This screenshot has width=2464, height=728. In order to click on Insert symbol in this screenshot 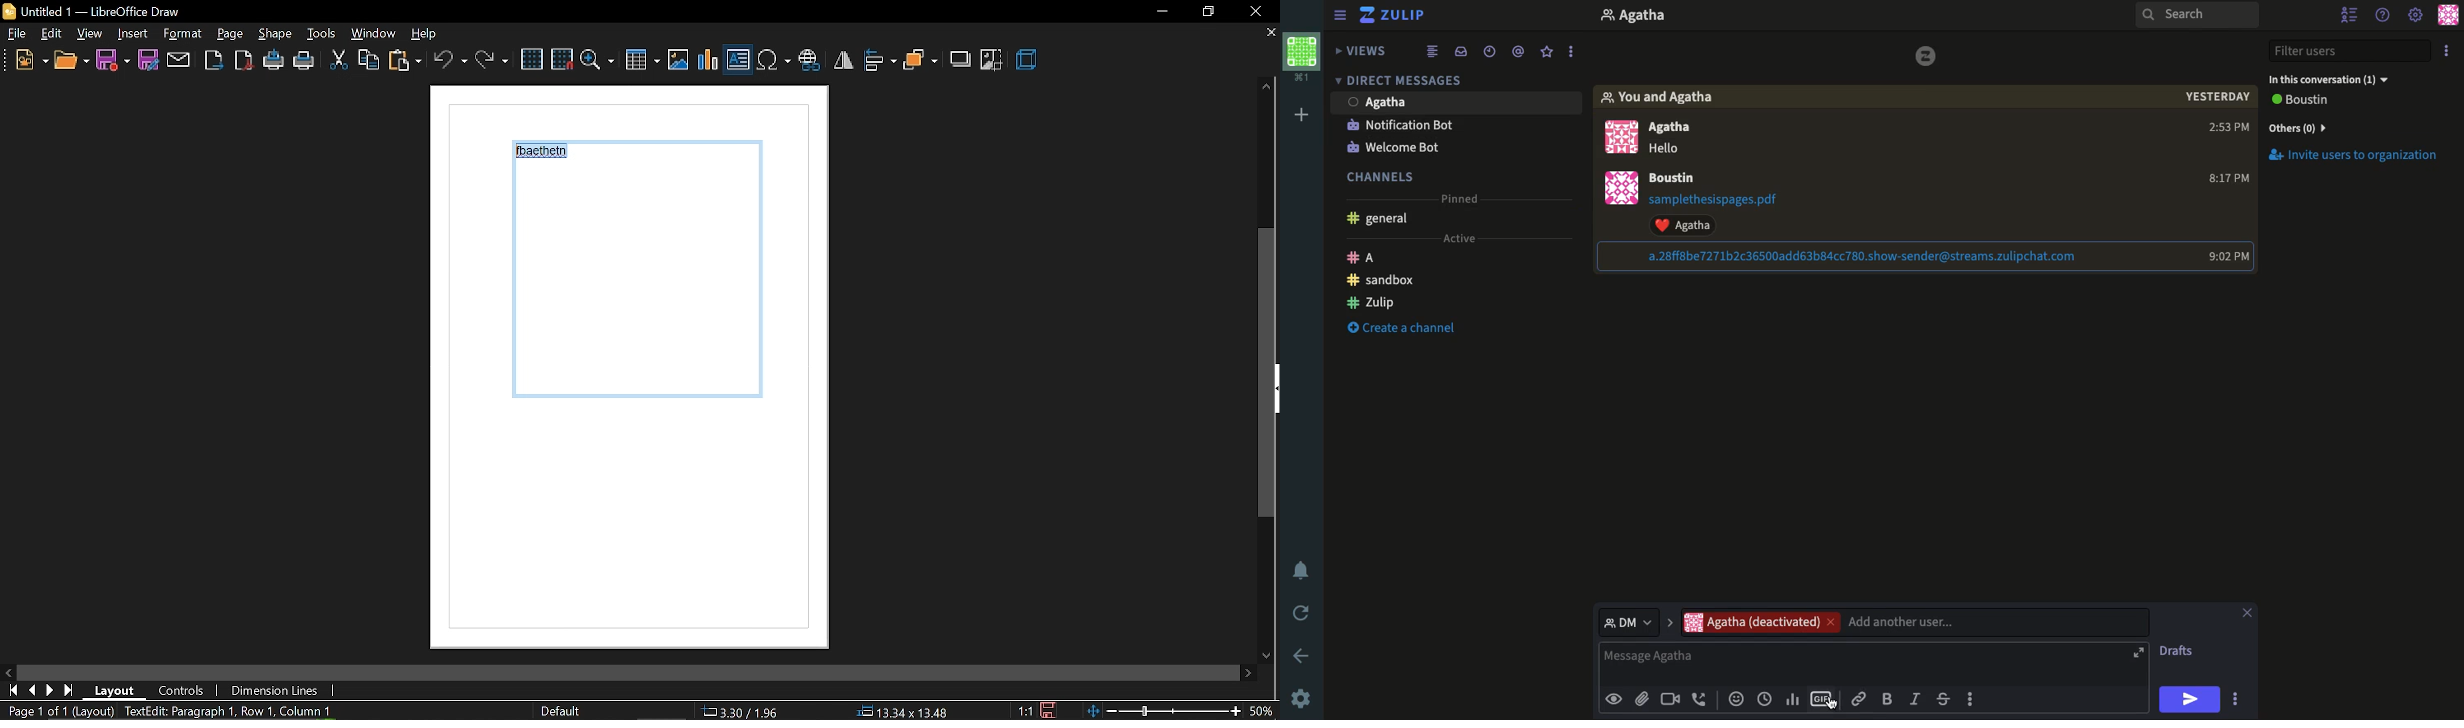, I will do `click(773, 60)`.